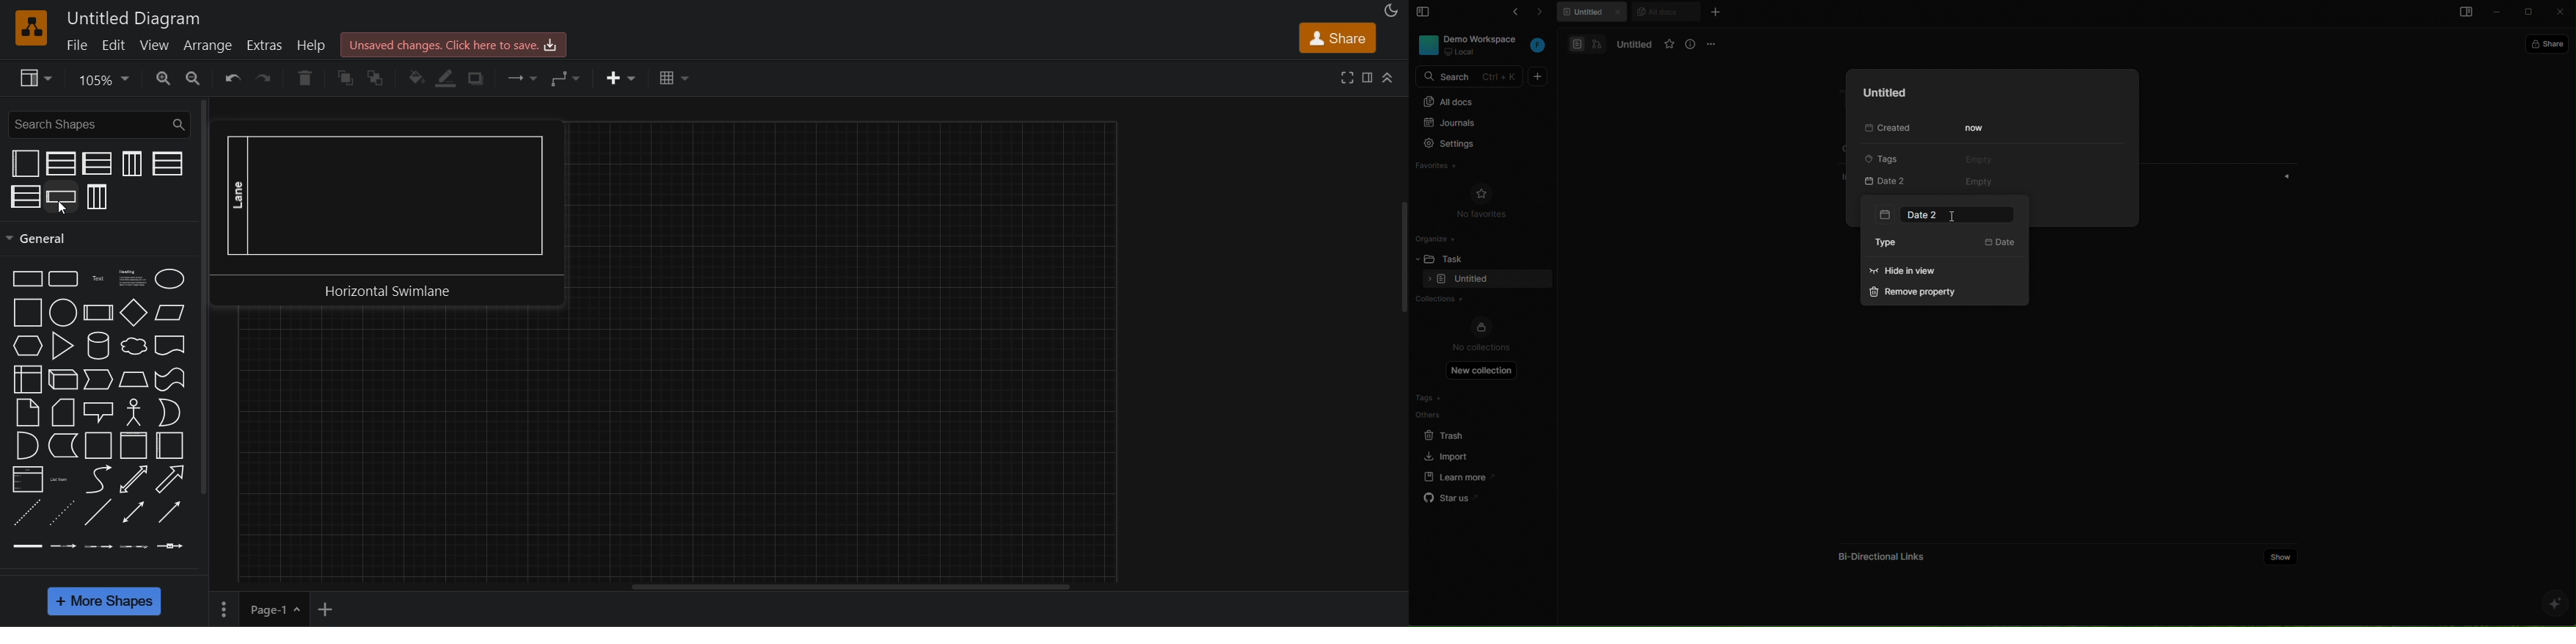 The image size is (2576, 644). I want to click on cloud, so click(135, 346).